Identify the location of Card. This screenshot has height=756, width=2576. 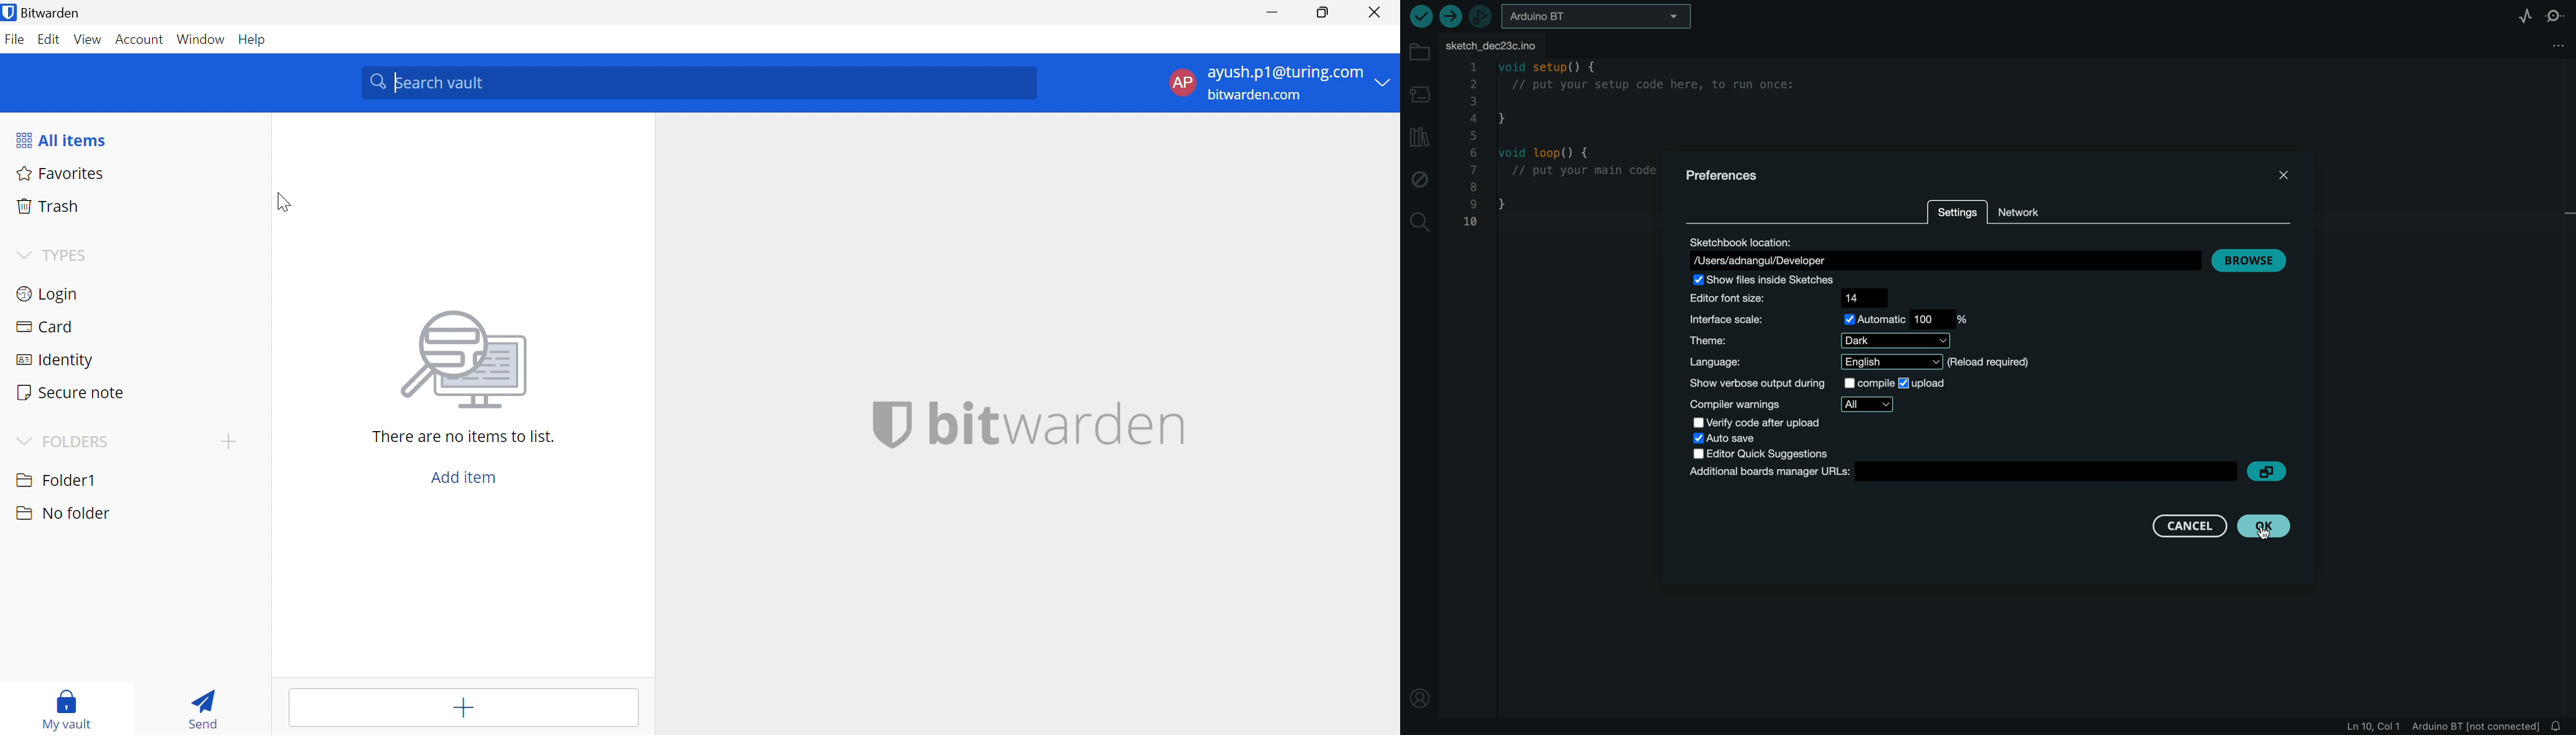
(47, 327).